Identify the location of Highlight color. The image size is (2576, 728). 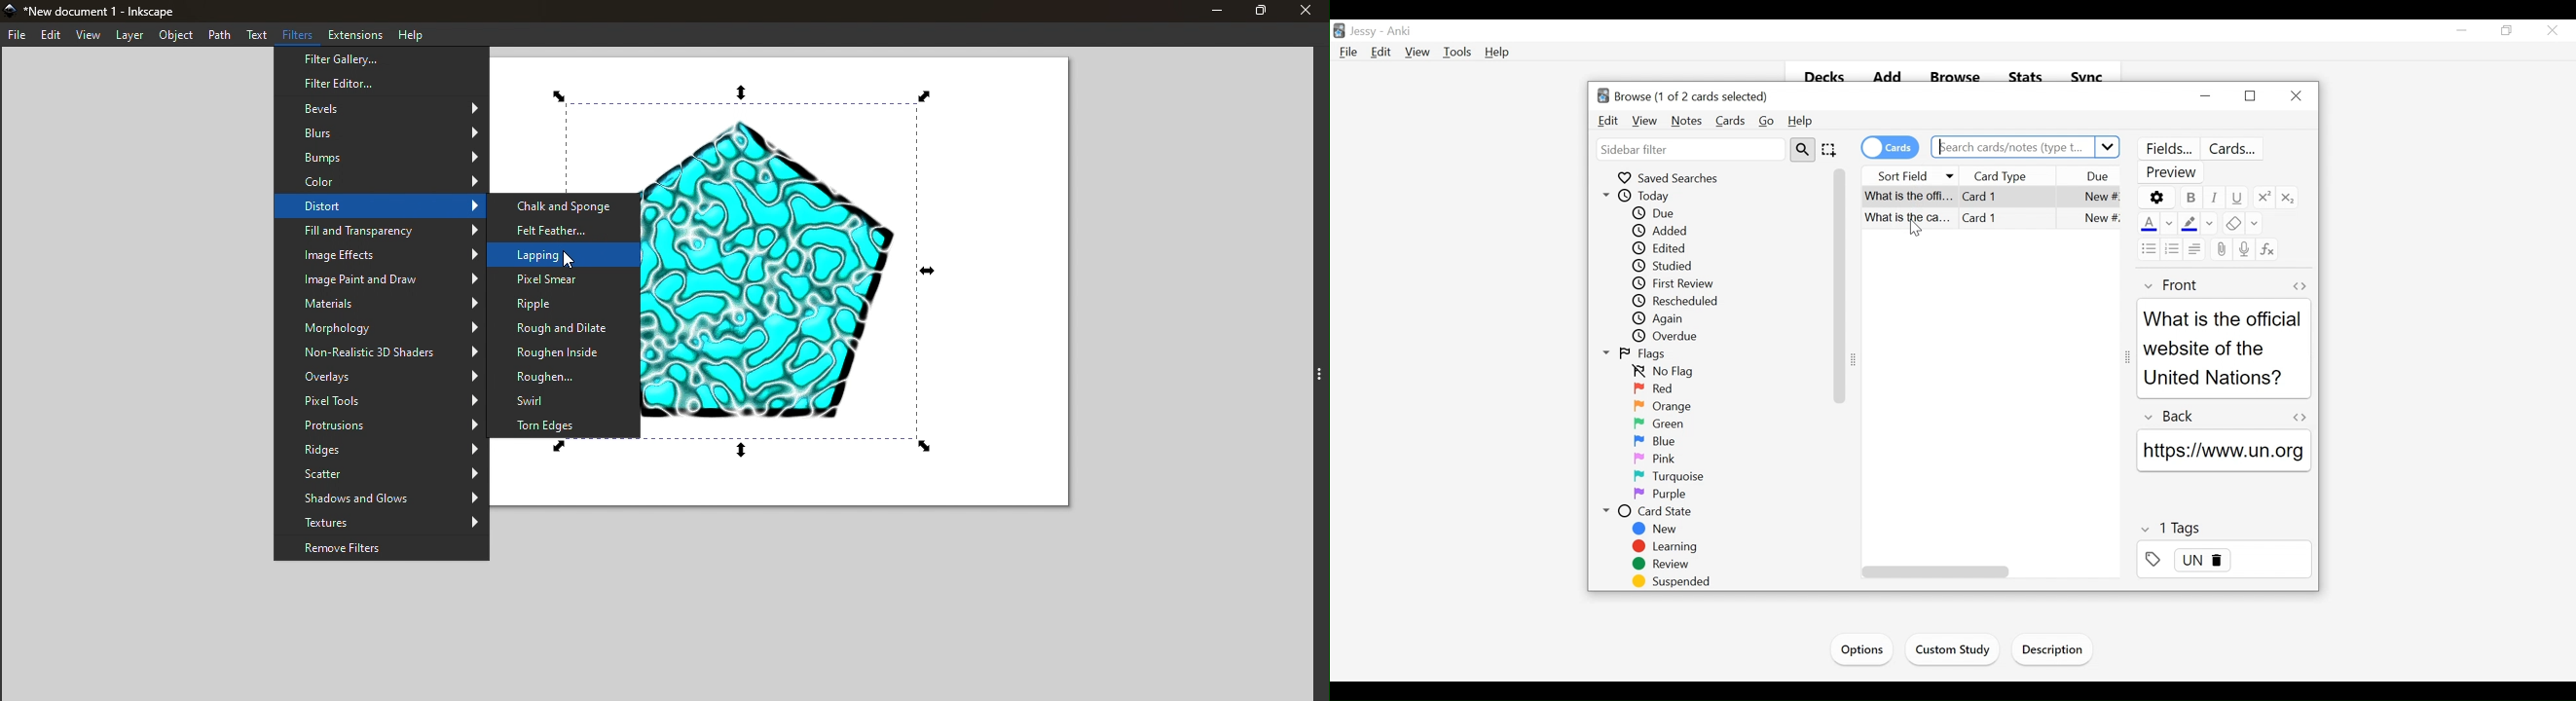
(2189, 223).